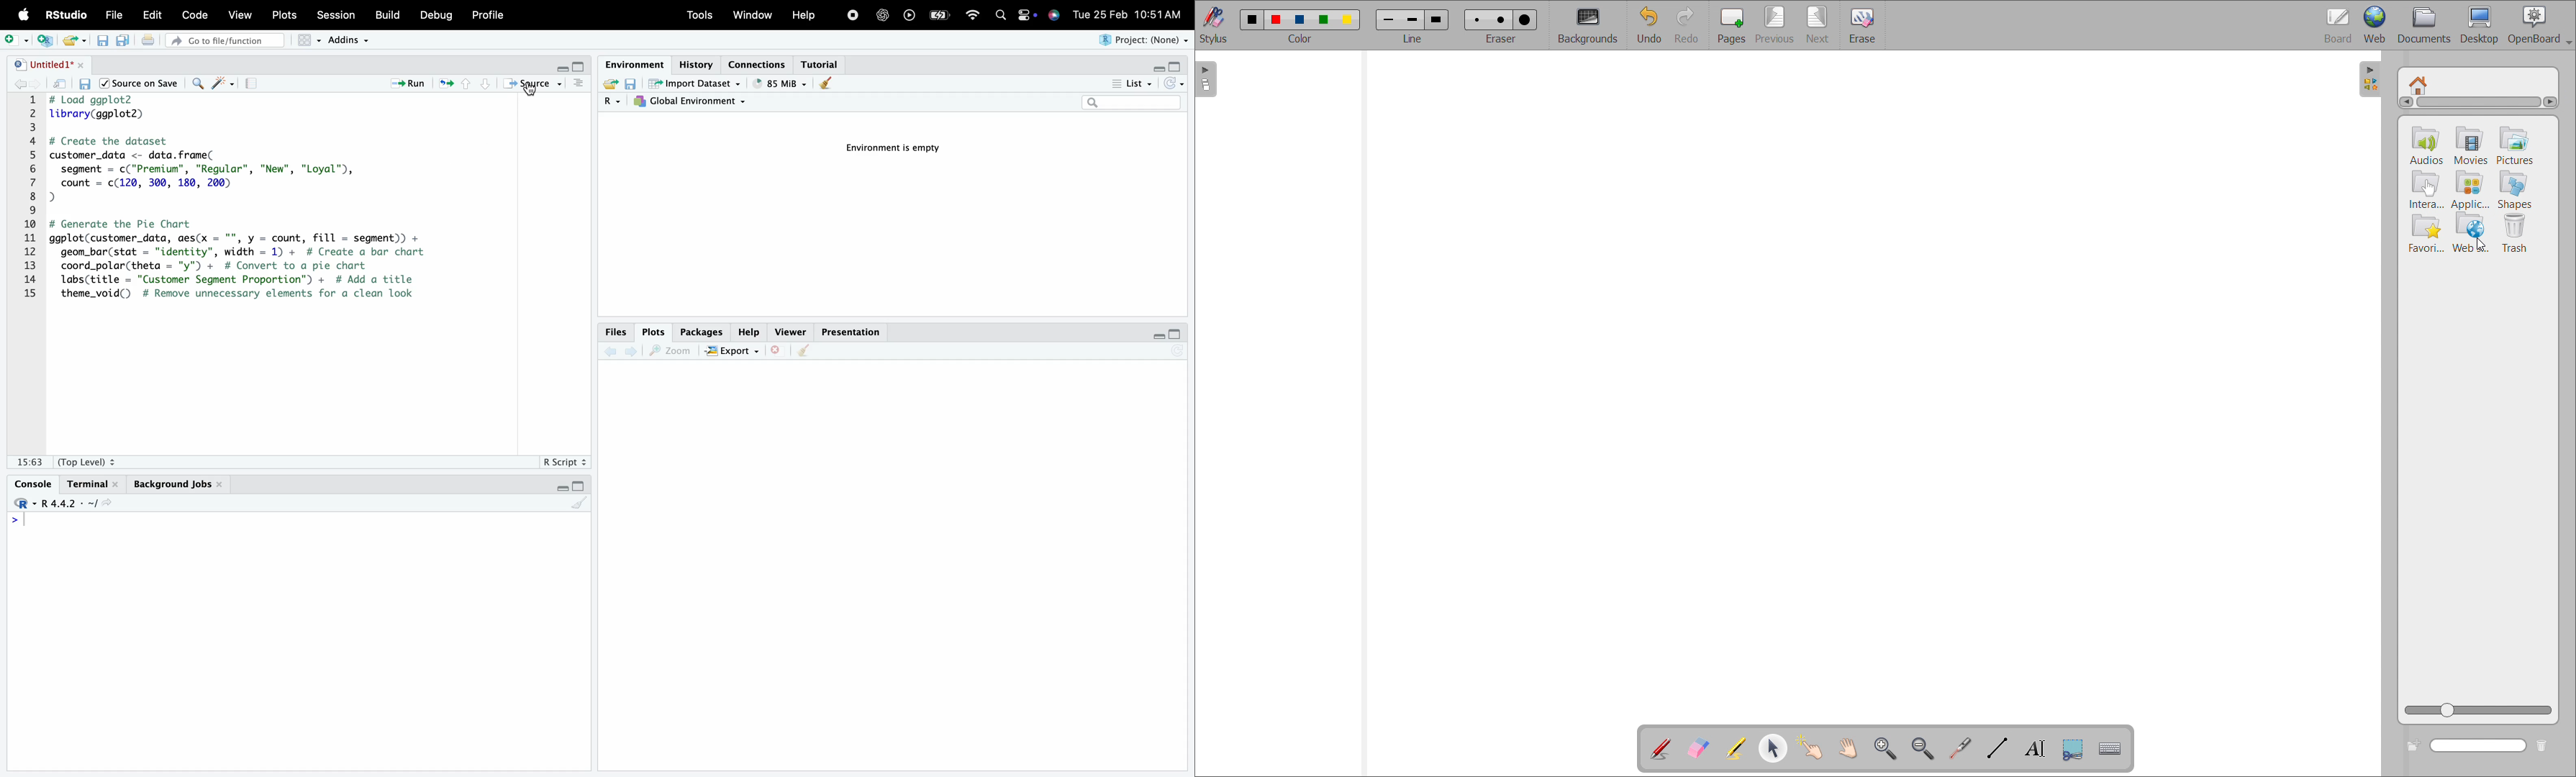 This screenshot has width=2576, height=784. I want to click on Terminal, so click(92, 481).